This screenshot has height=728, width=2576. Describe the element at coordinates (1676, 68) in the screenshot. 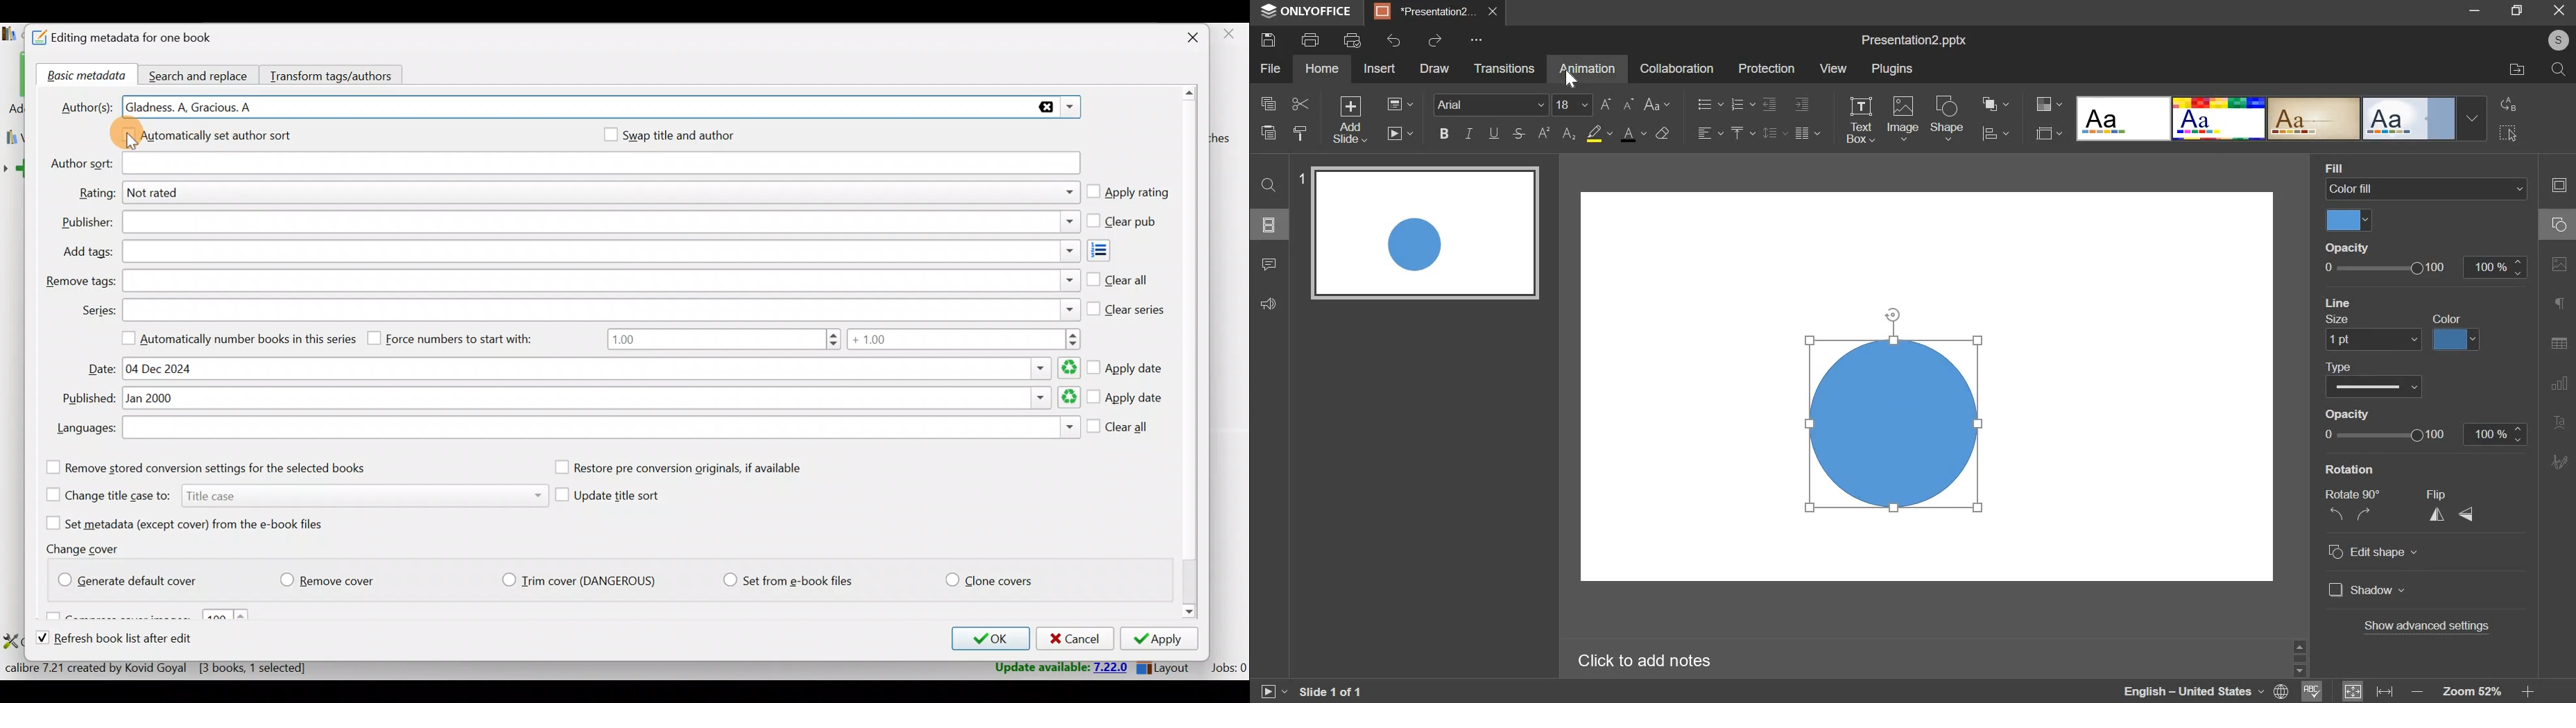

I see `collaboration` at that location.